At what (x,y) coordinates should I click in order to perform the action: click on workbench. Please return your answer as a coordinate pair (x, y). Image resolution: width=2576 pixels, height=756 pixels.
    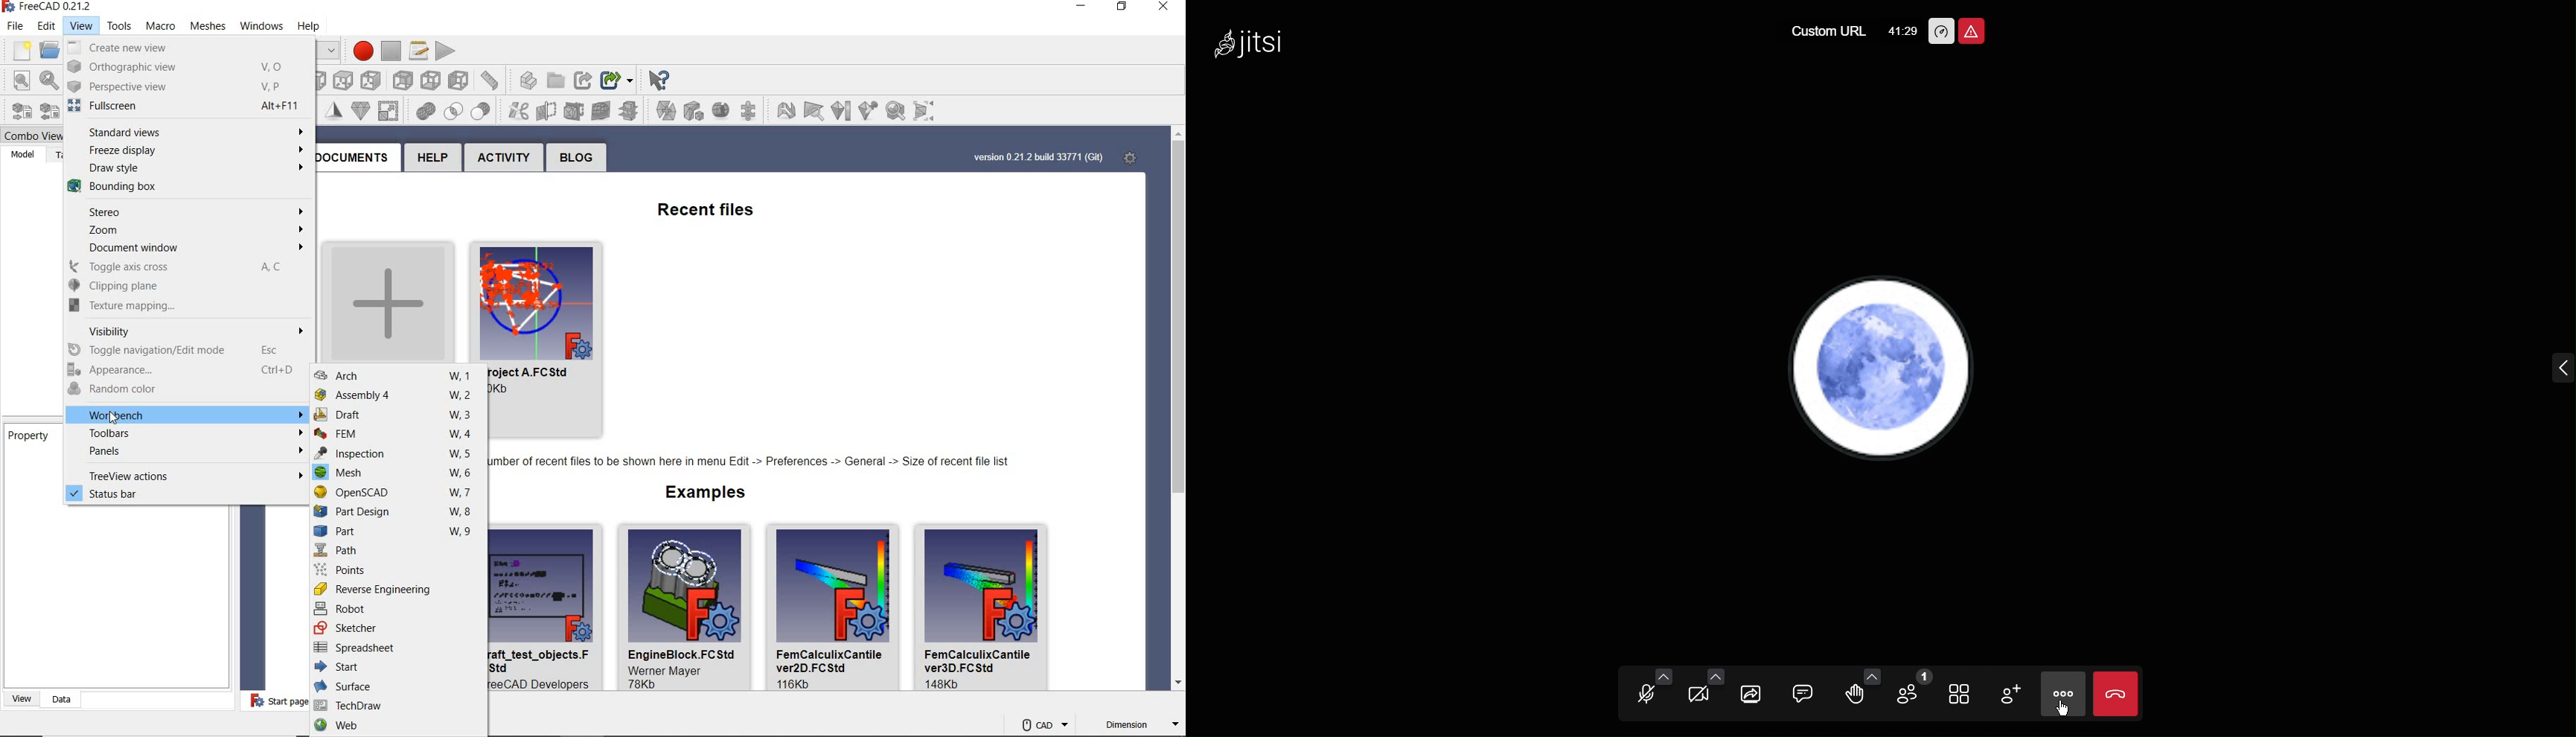
    Looking at the image, I should click on (188, 415).